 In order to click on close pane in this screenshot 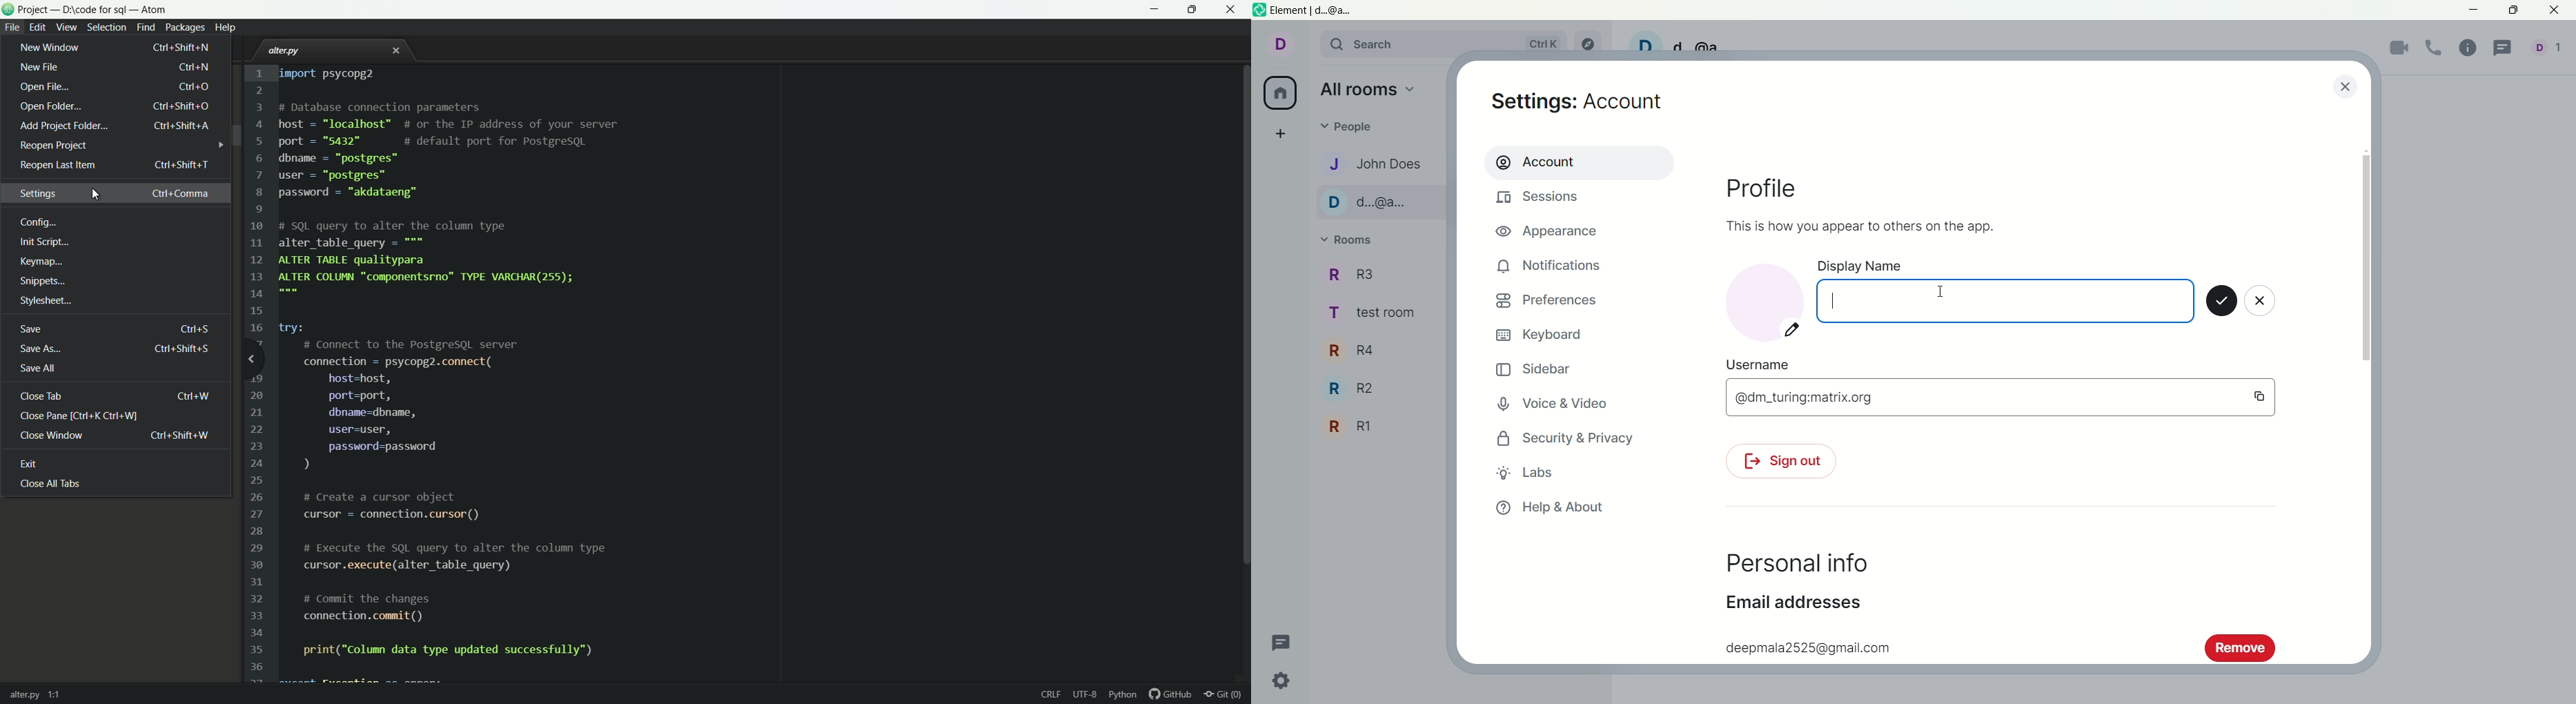, I will do `click(81, 416)`.